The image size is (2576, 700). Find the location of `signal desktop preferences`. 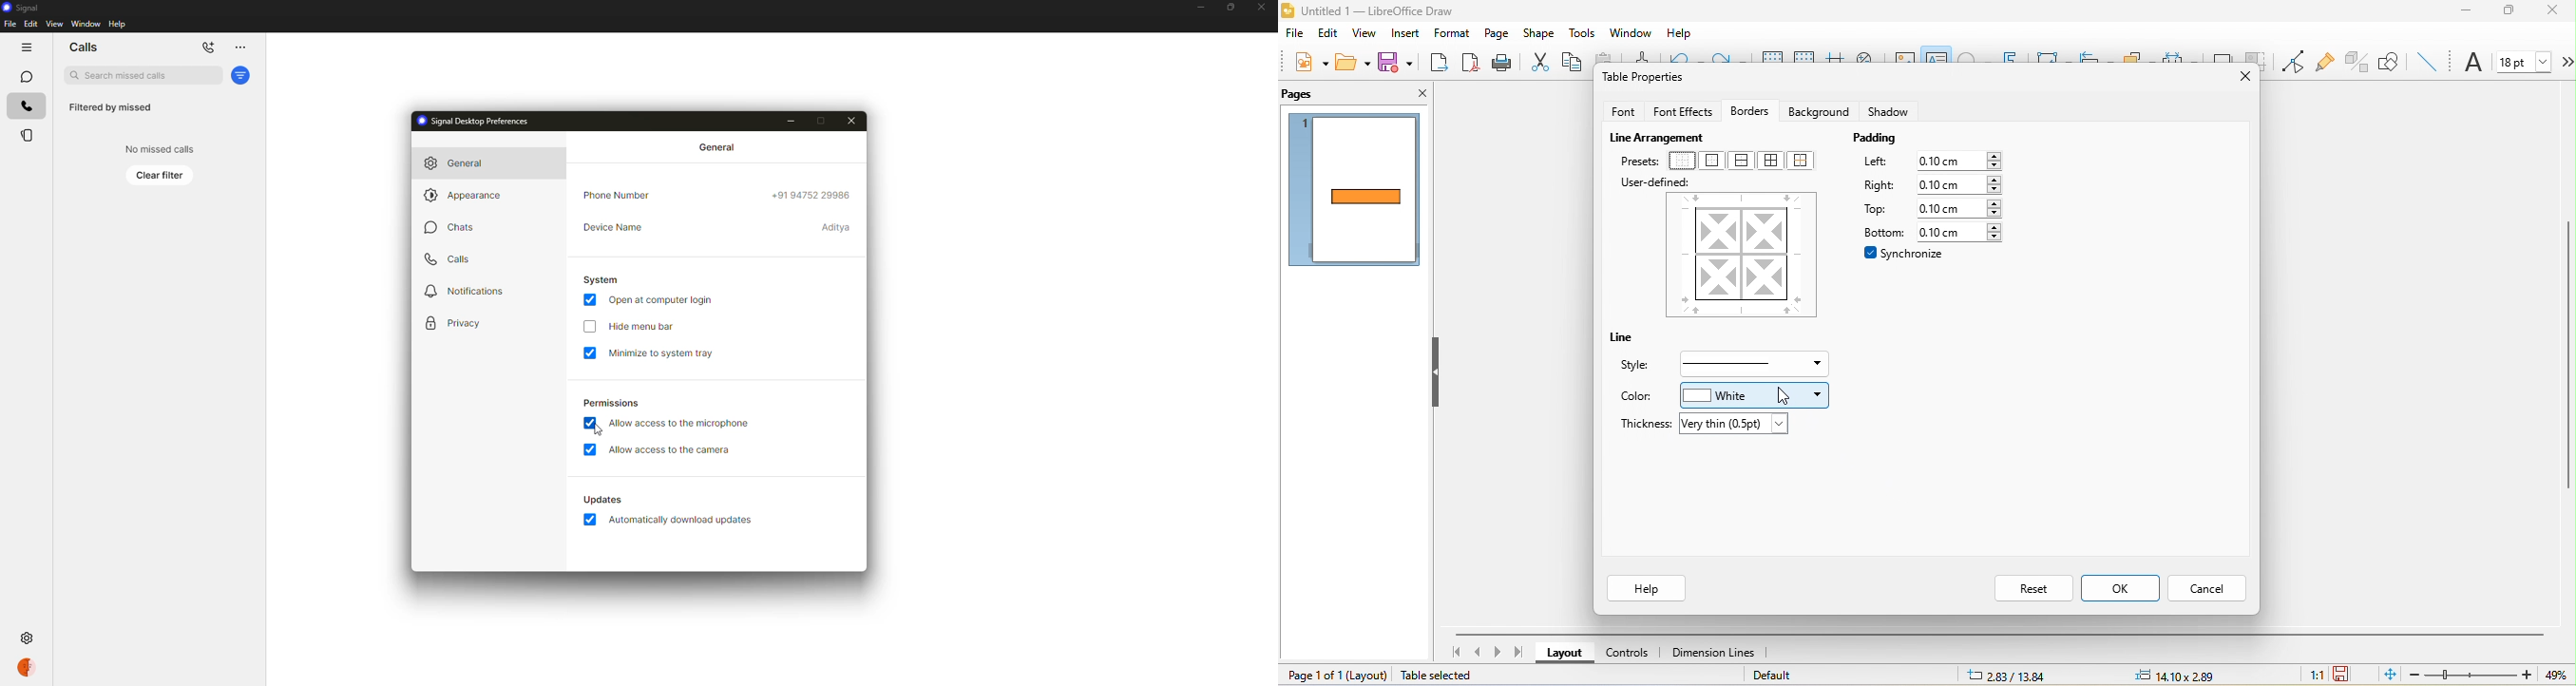

signal desktop preferences is located at coordinates (480, 121).